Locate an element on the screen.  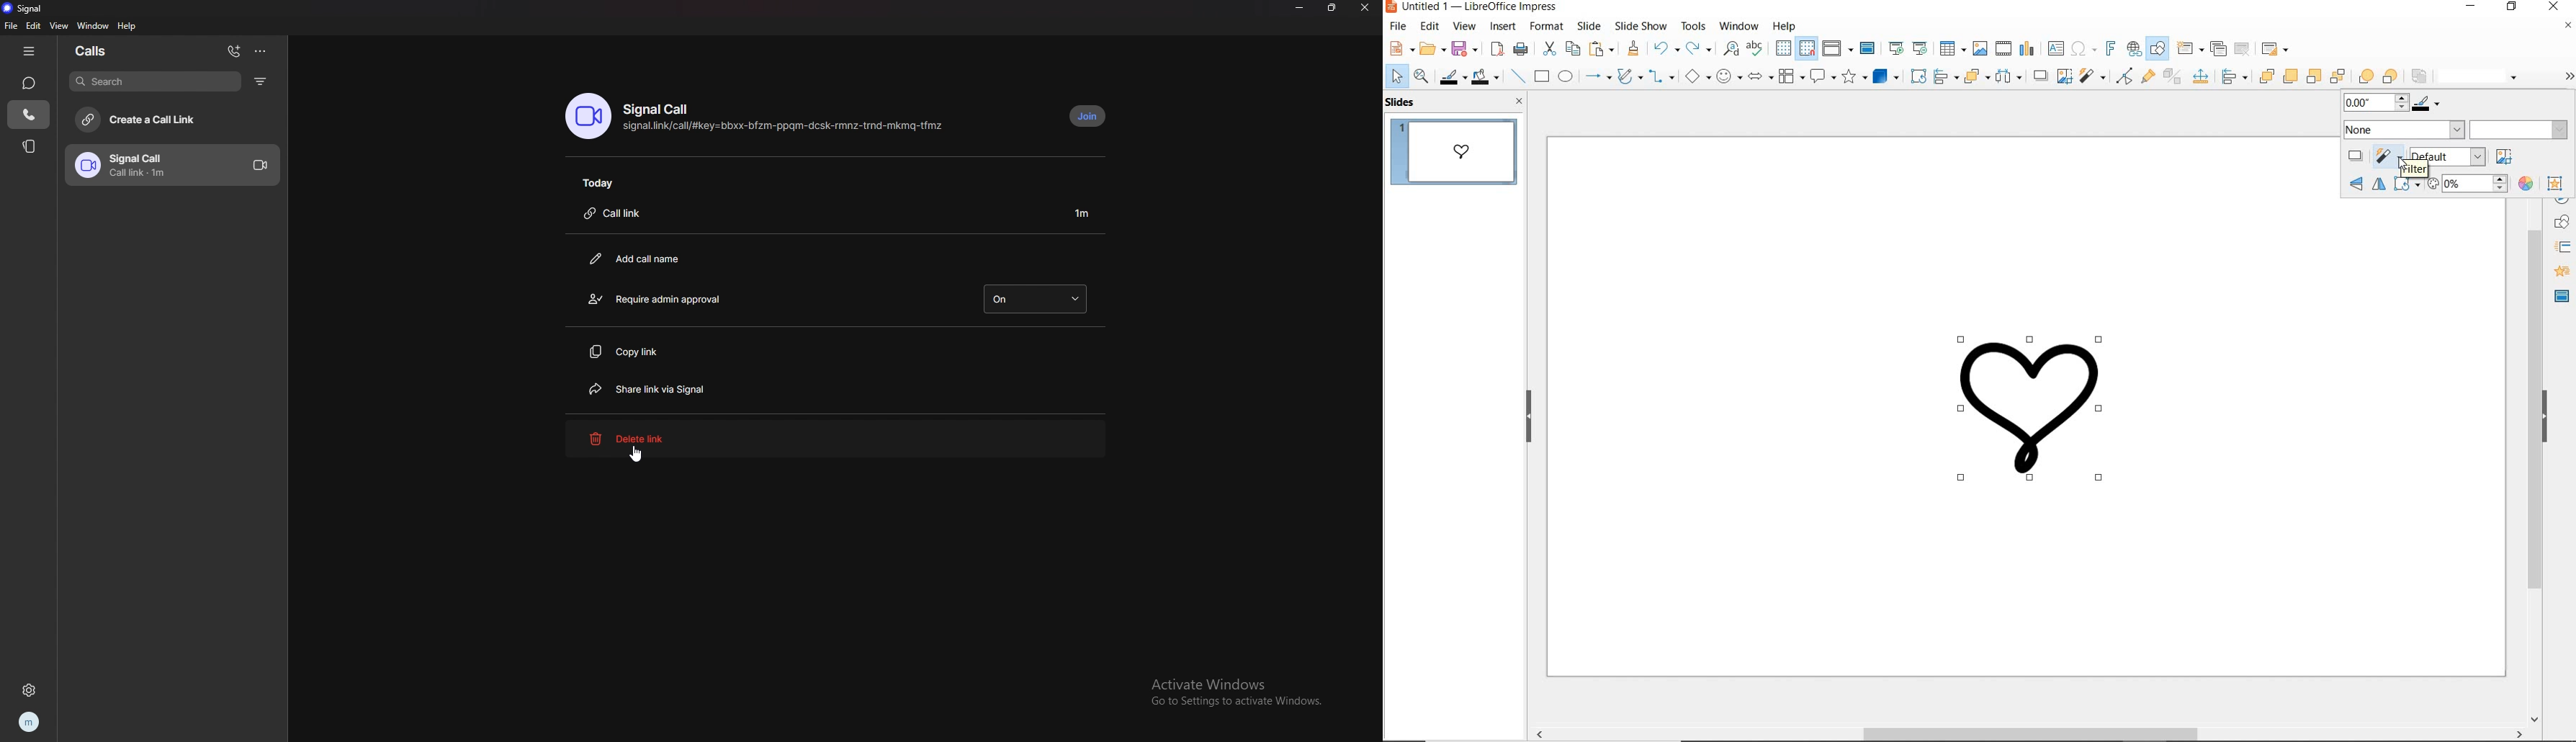
view is located at coordinates (61, 25).